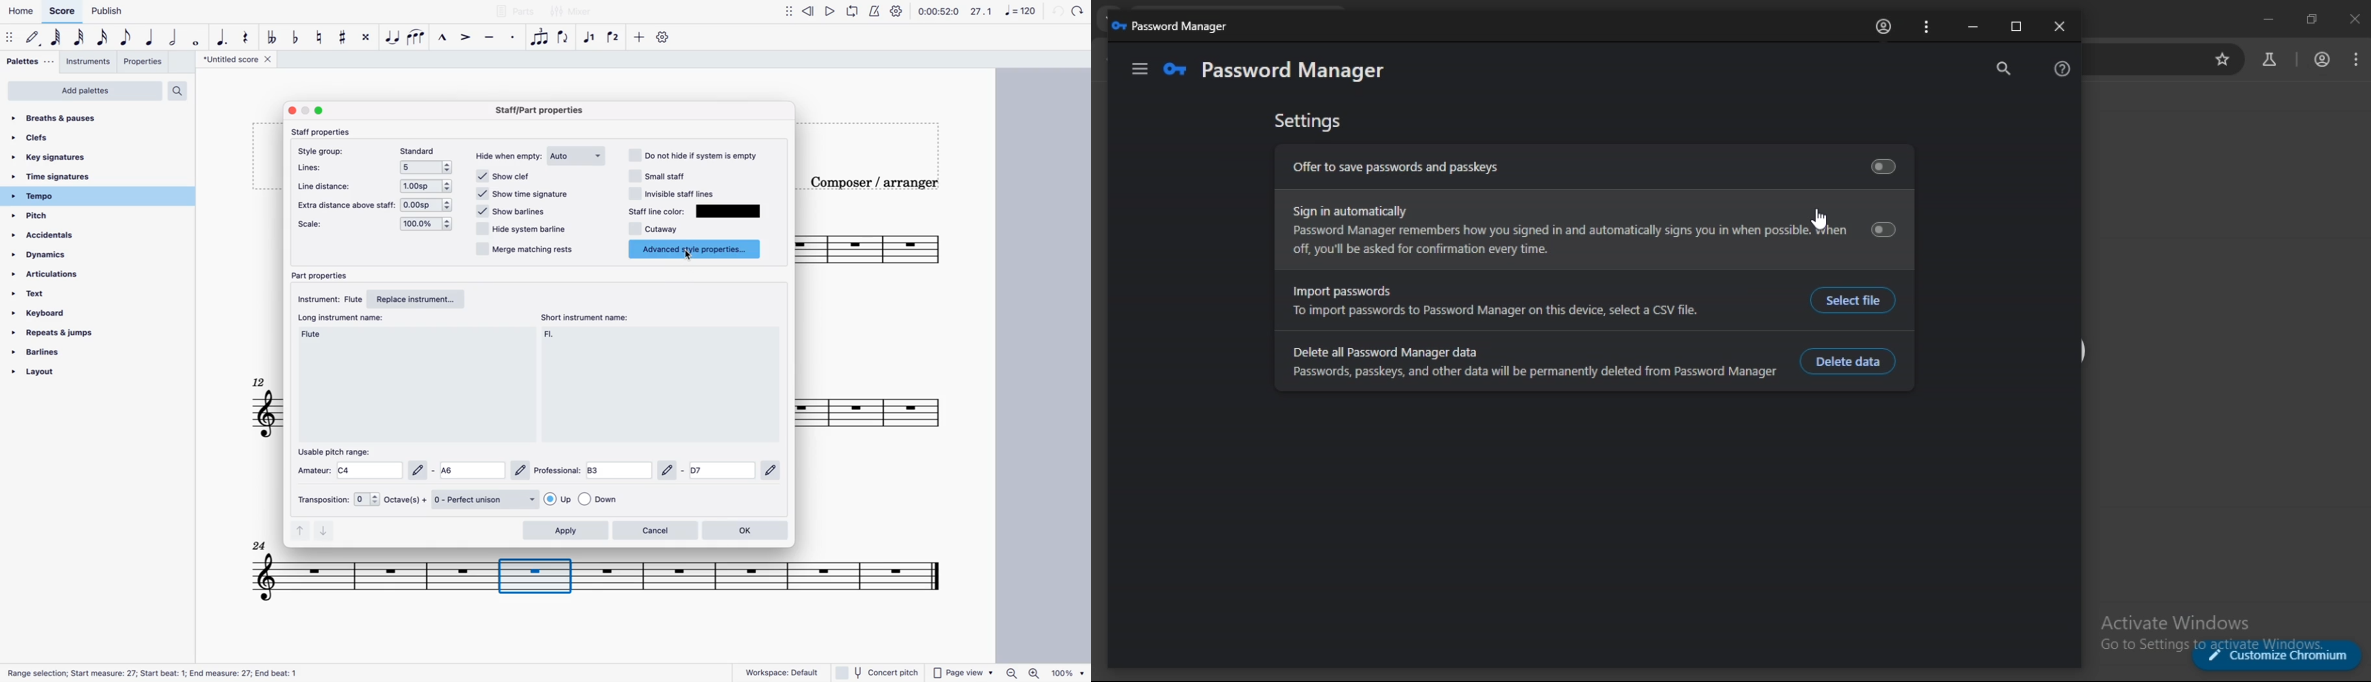  I want to click on octaves, so click(391, 500).